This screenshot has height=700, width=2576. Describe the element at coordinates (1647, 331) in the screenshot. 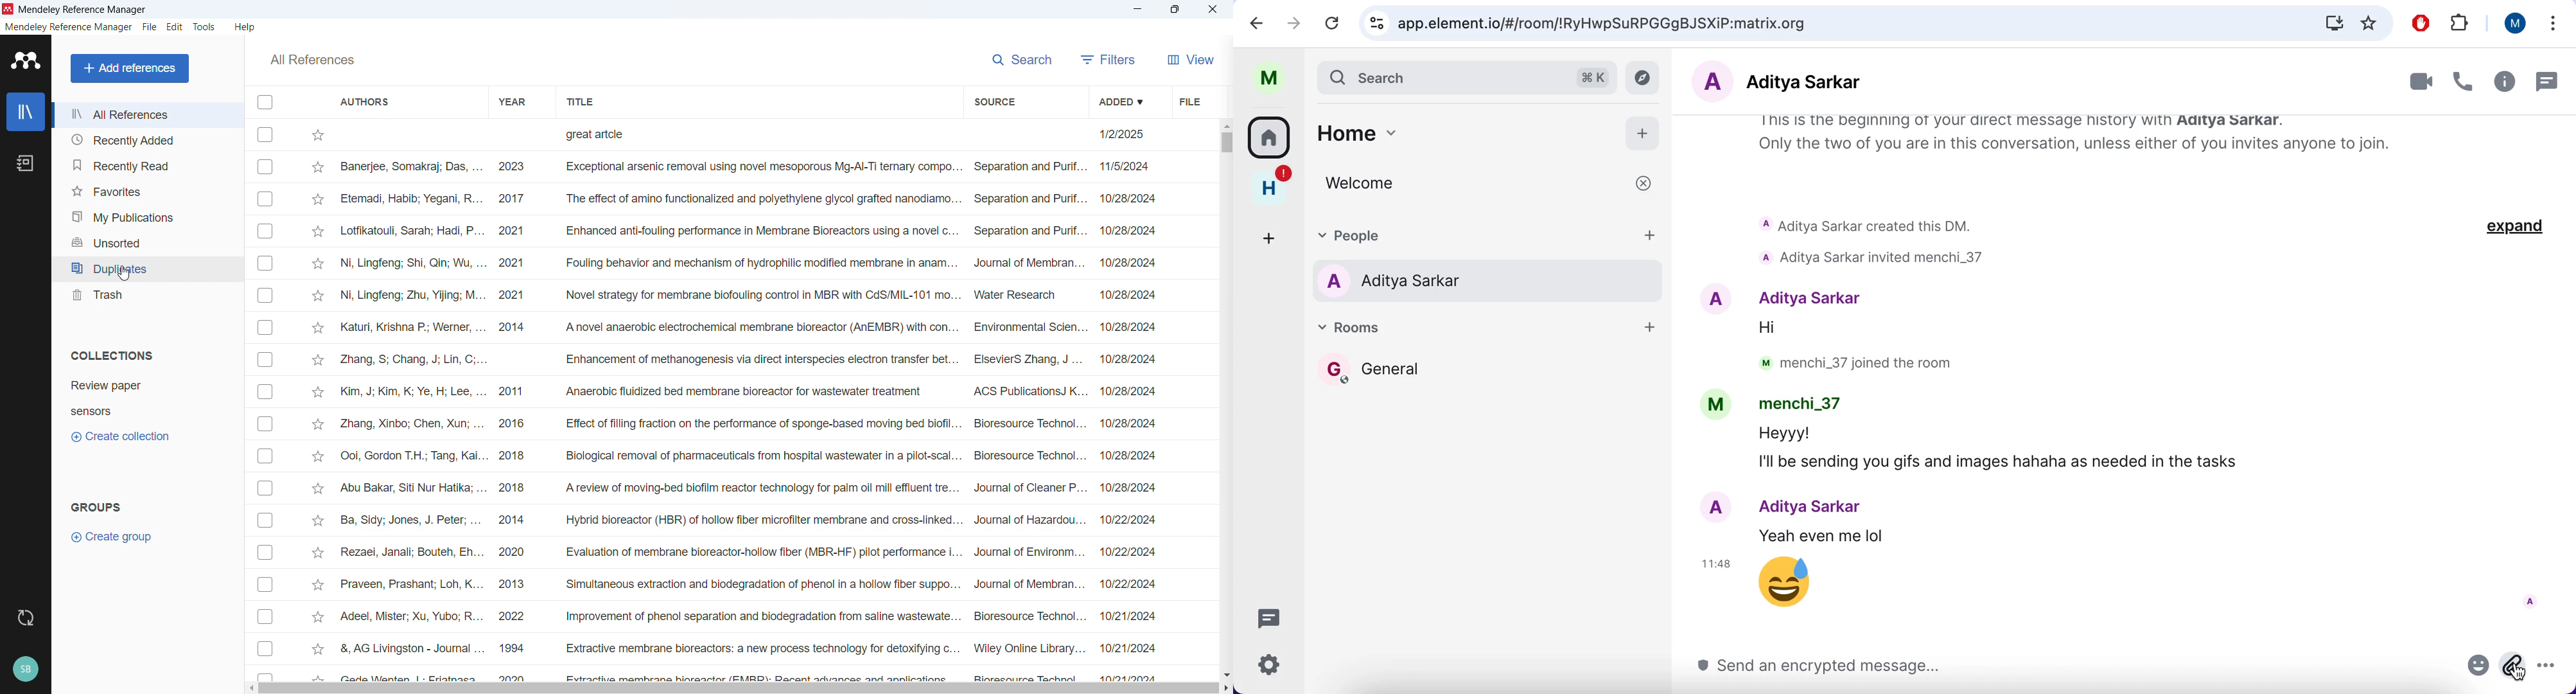

I see `add` at that location.